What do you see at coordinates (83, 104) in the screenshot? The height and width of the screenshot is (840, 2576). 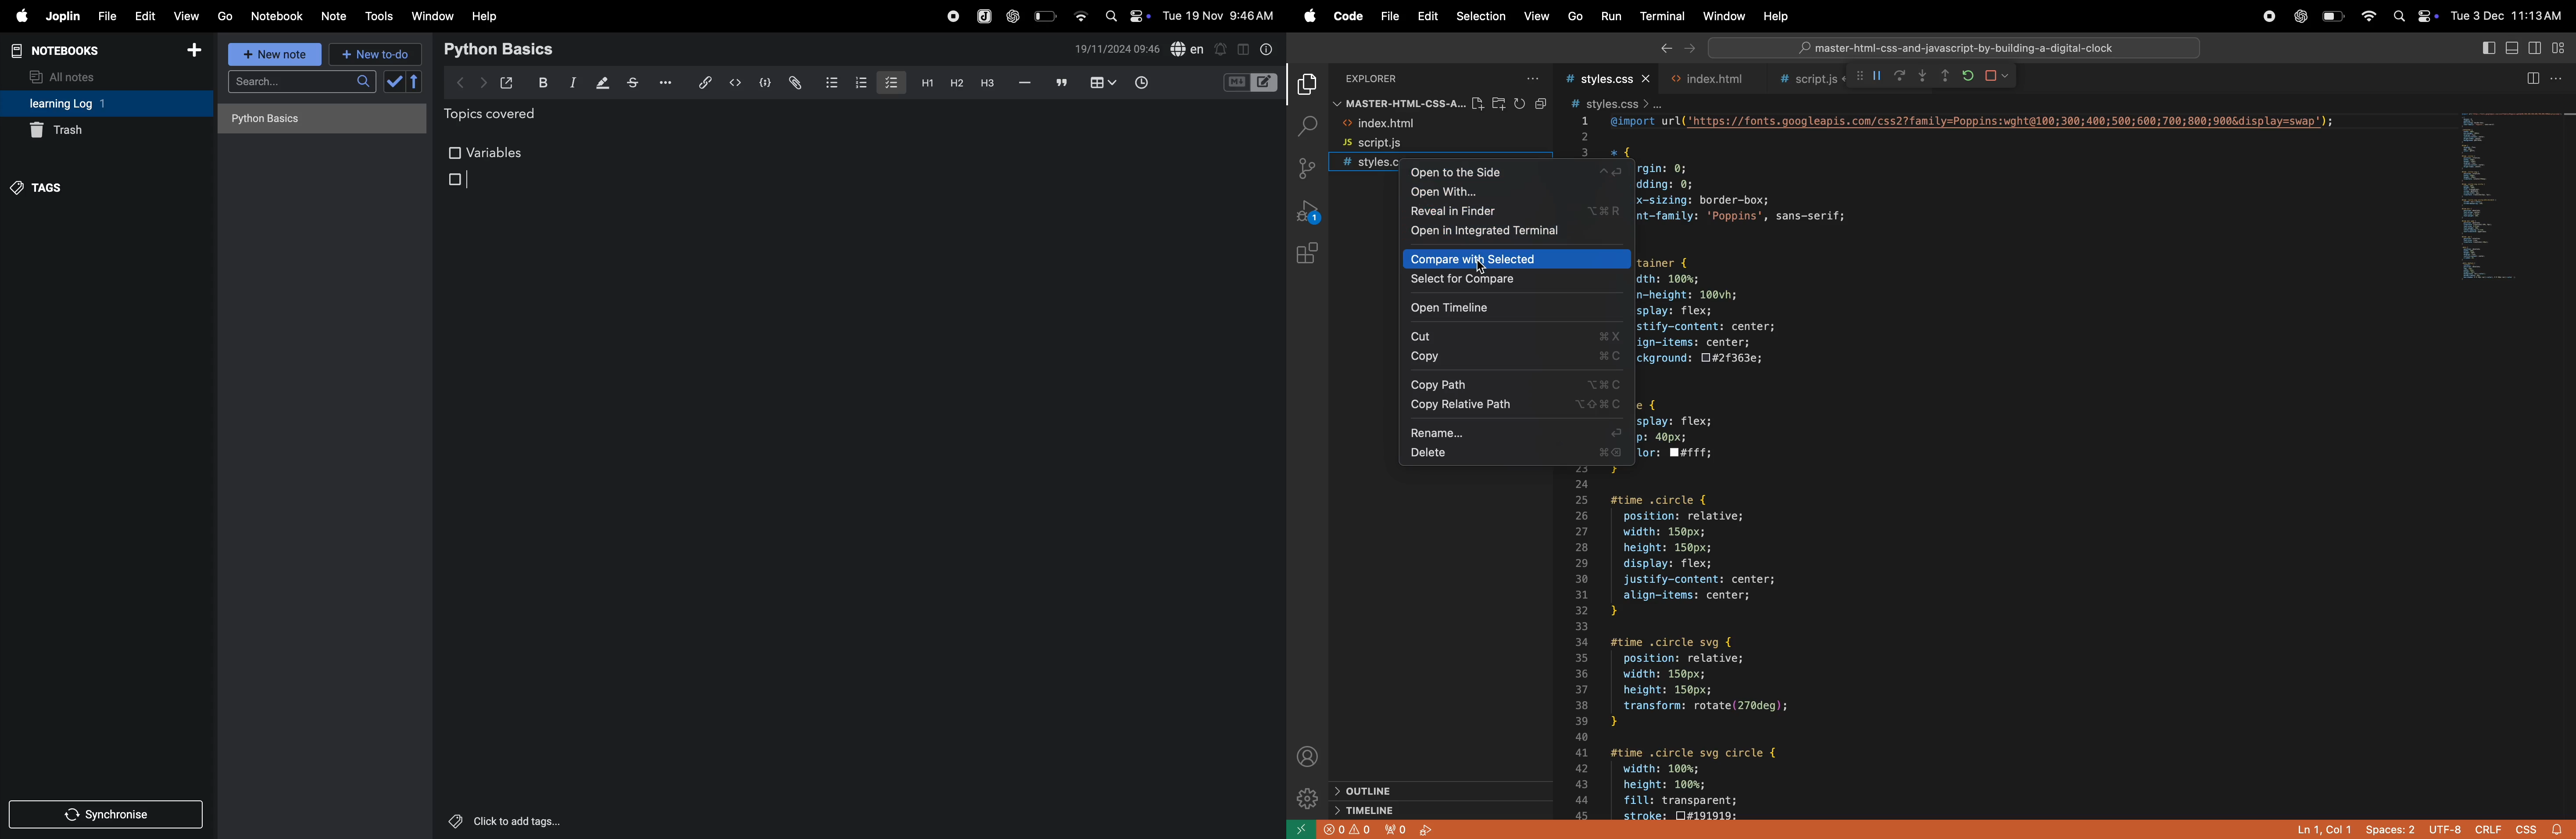 I see `learning log` at bounding box center [83, 104].